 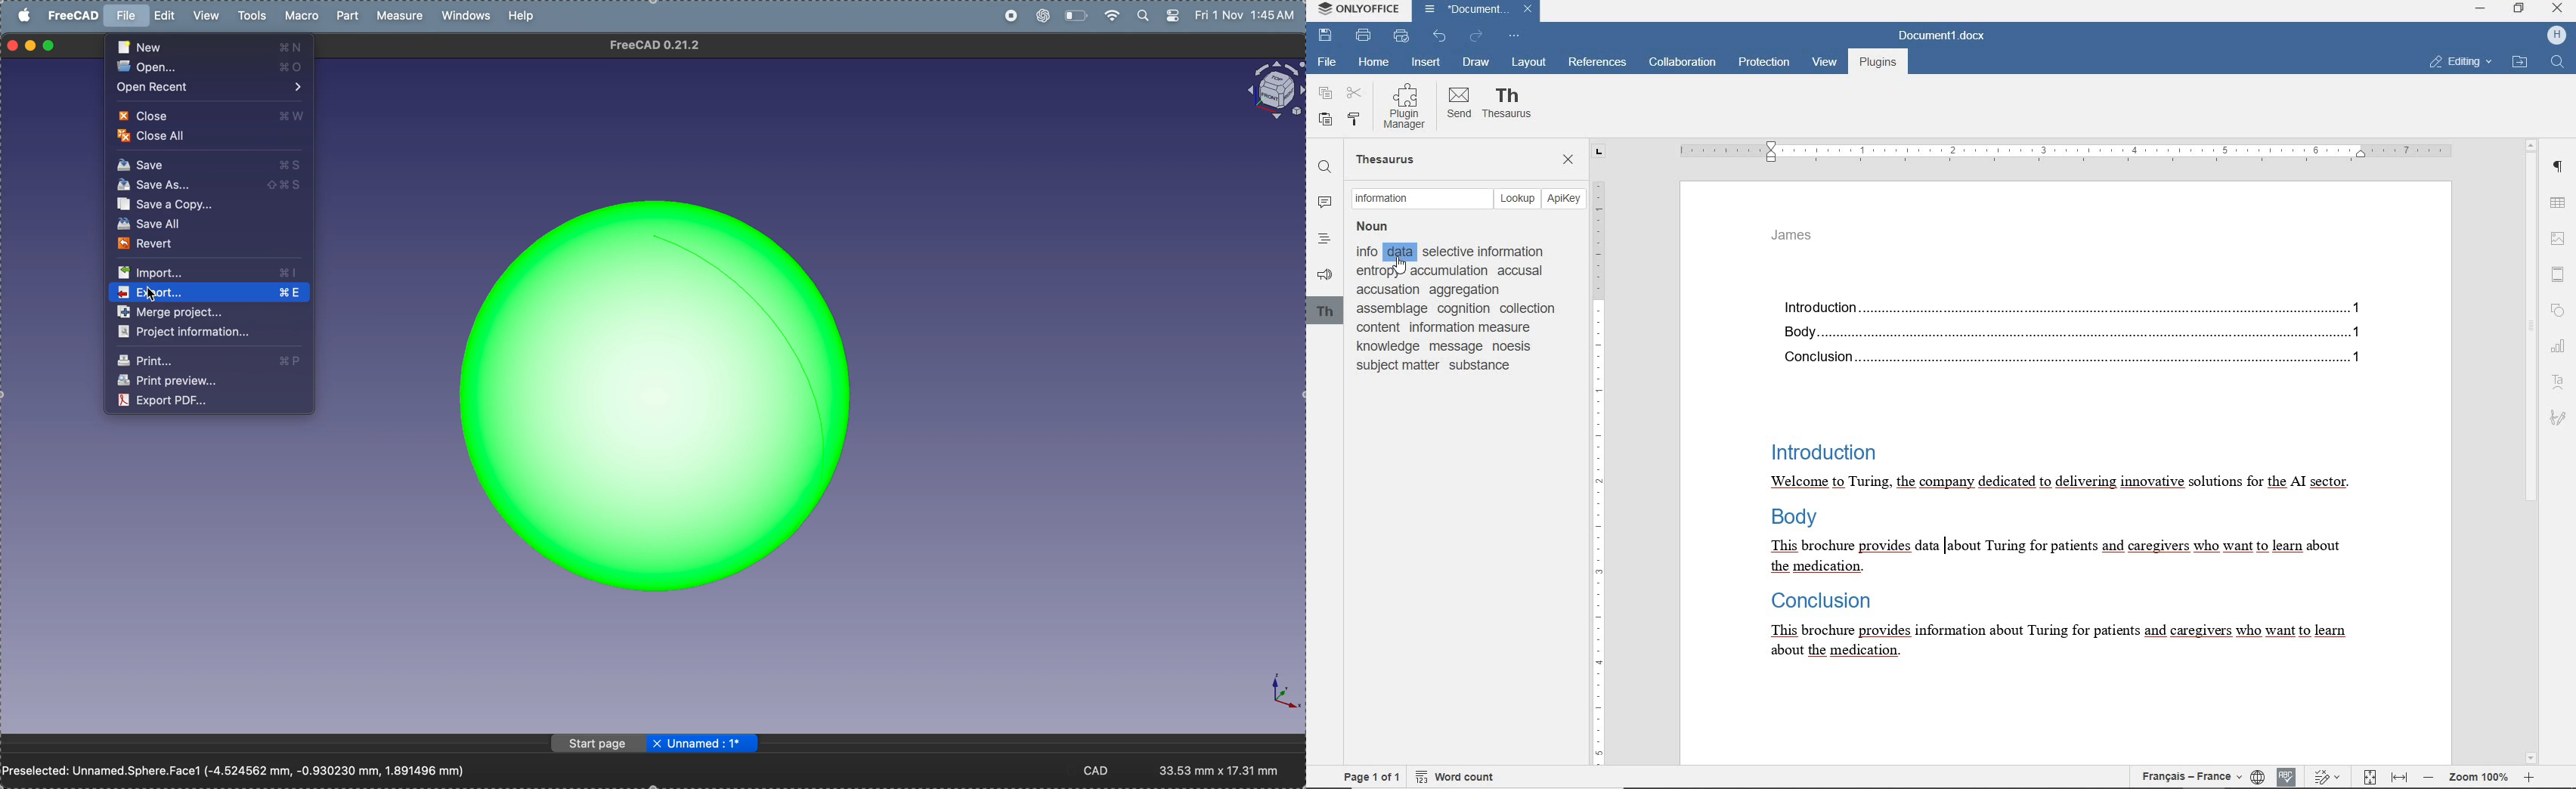 I want to click on Body, so click(x=1799, y=518).